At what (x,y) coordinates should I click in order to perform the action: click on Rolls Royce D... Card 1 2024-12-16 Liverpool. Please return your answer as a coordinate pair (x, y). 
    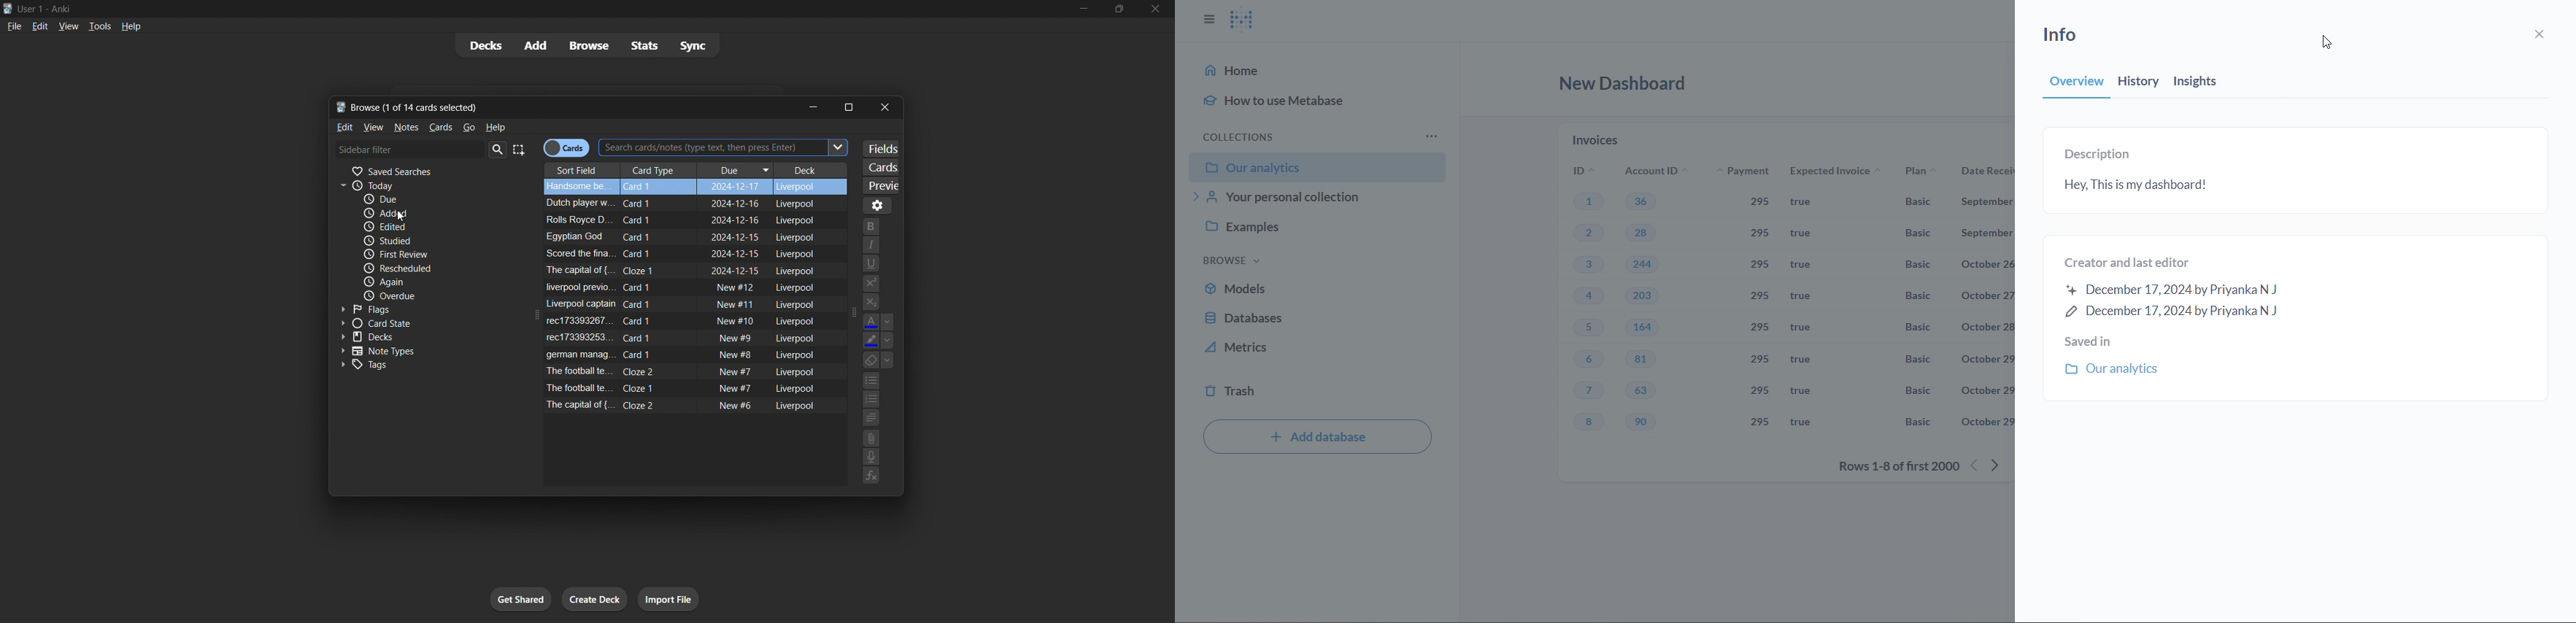
    Looking at the image, I should click on (676, 219).